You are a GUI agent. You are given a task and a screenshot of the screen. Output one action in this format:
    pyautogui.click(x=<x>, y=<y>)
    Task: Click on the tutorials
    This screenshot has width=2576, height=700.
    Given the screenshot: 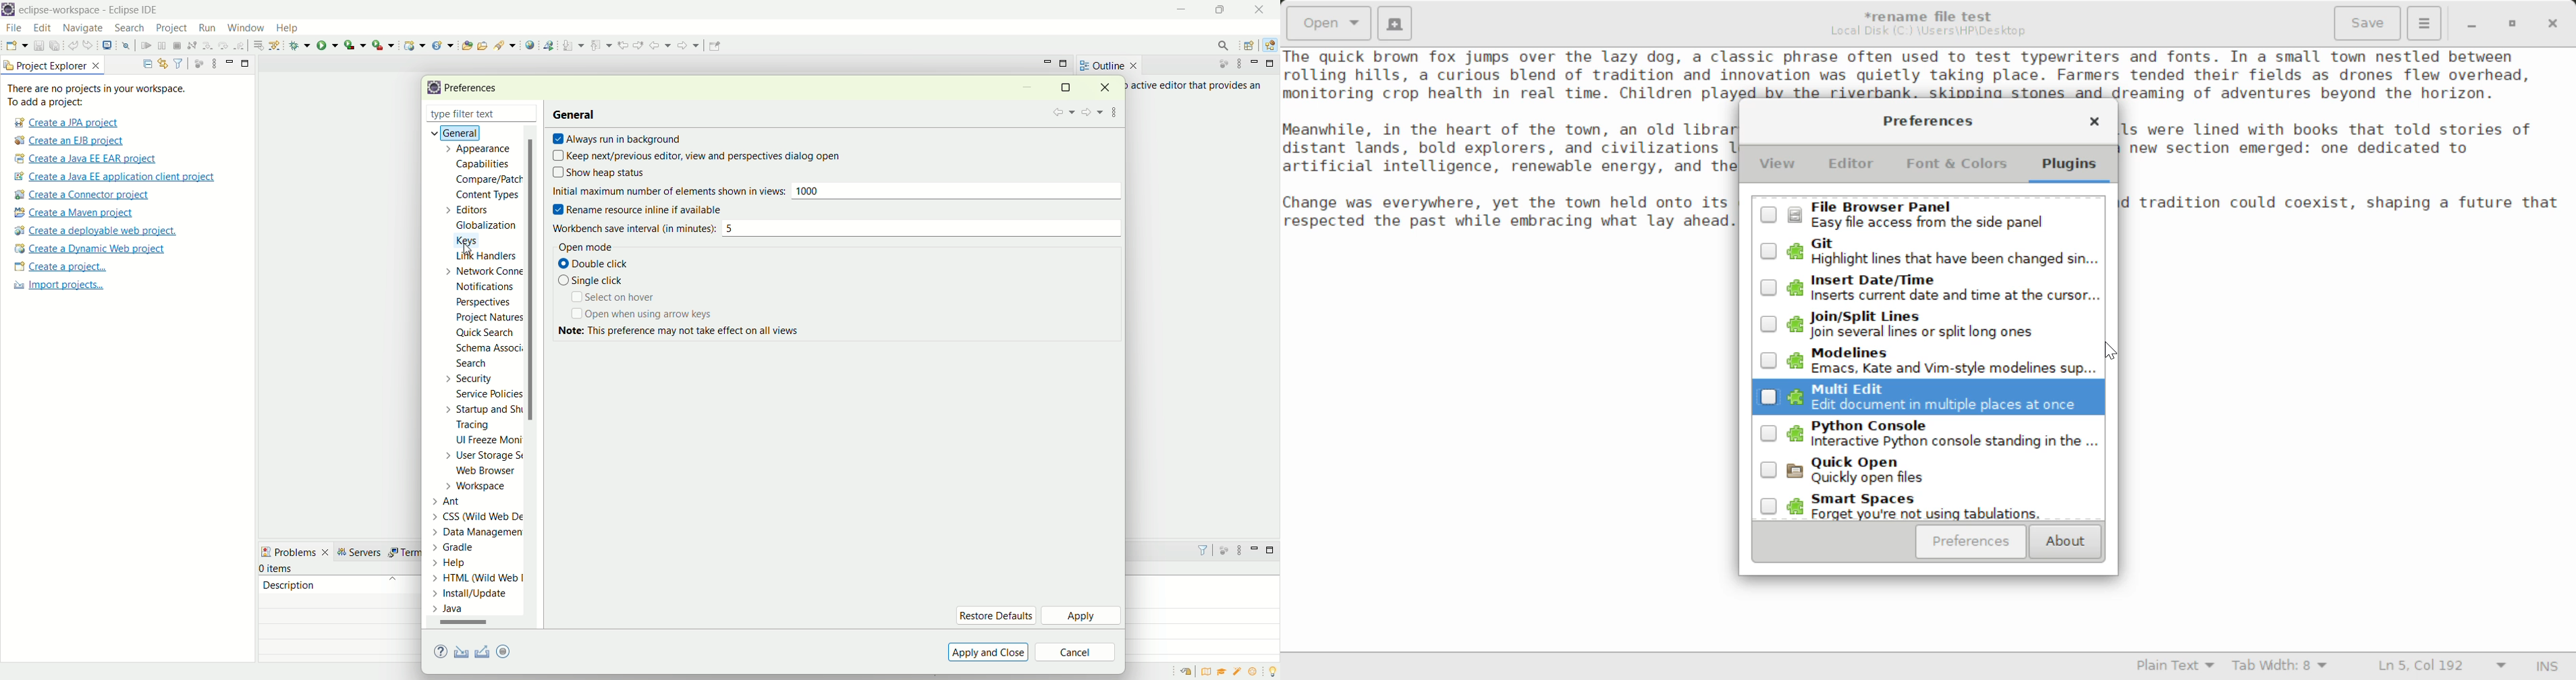 What is the action you would take?
    pyautogui.click(x=1222, y=672)
    